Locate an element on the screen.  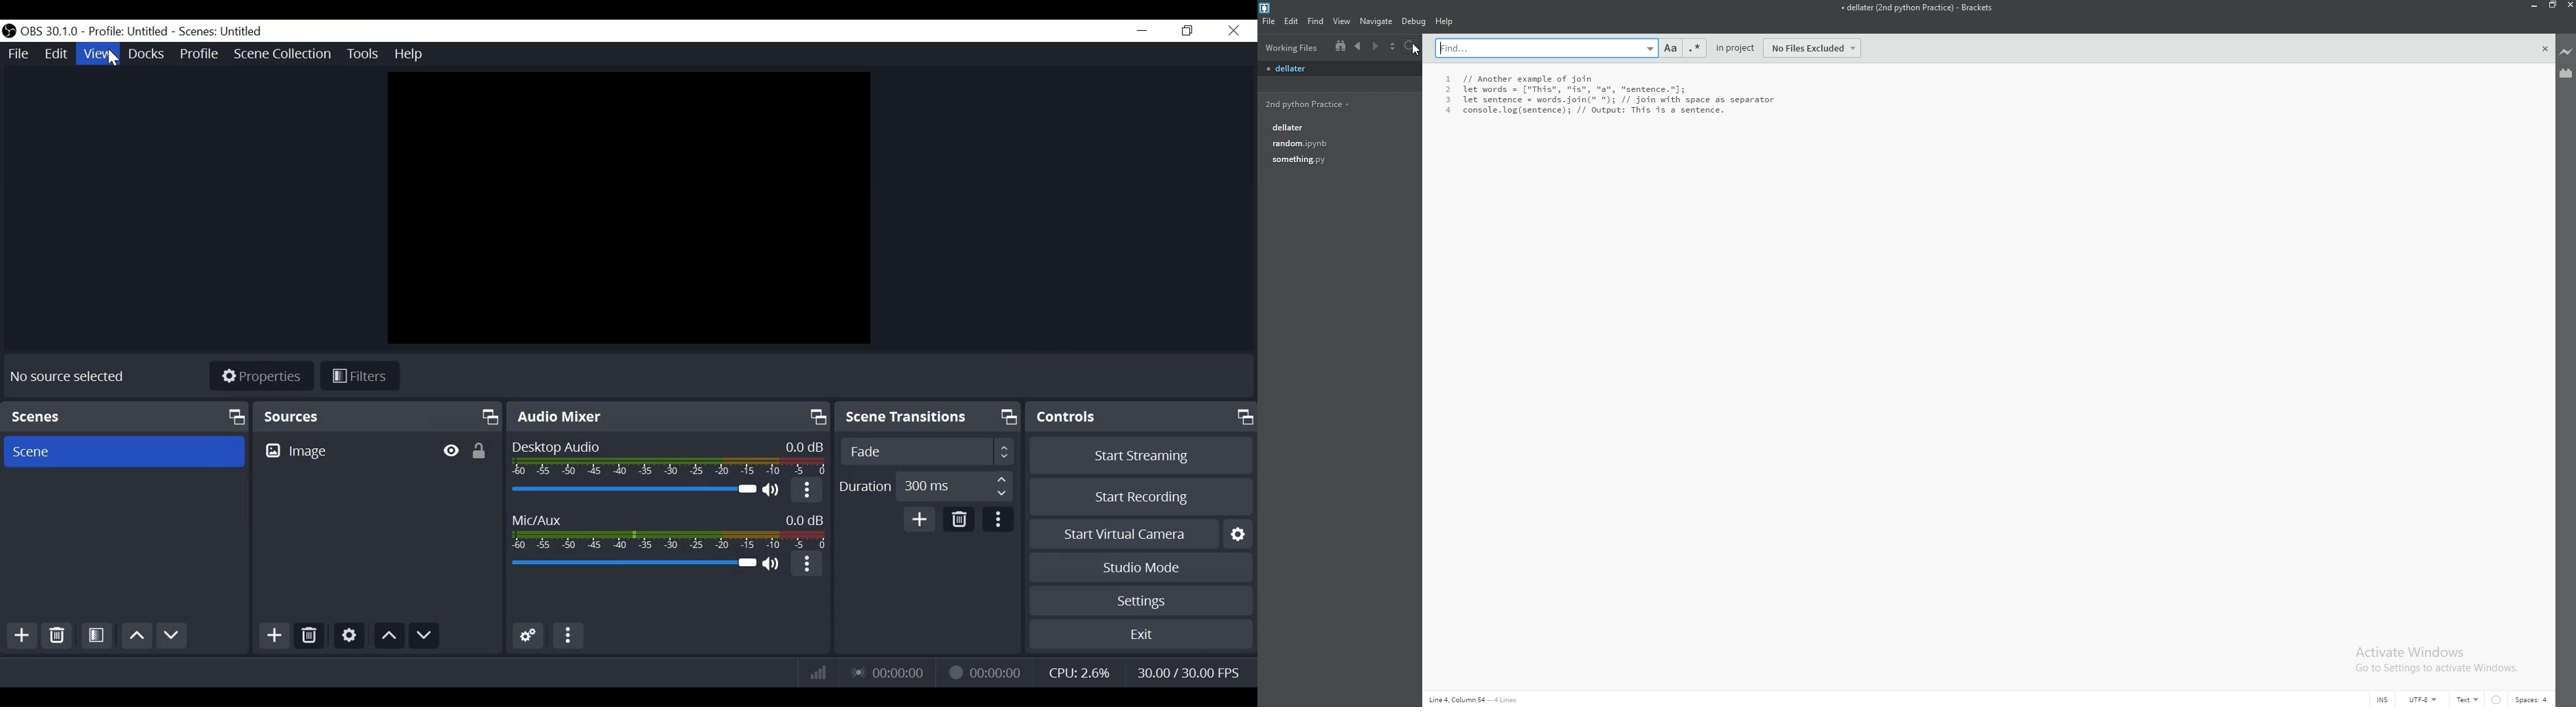
file is located at coordinates (1337, 69).